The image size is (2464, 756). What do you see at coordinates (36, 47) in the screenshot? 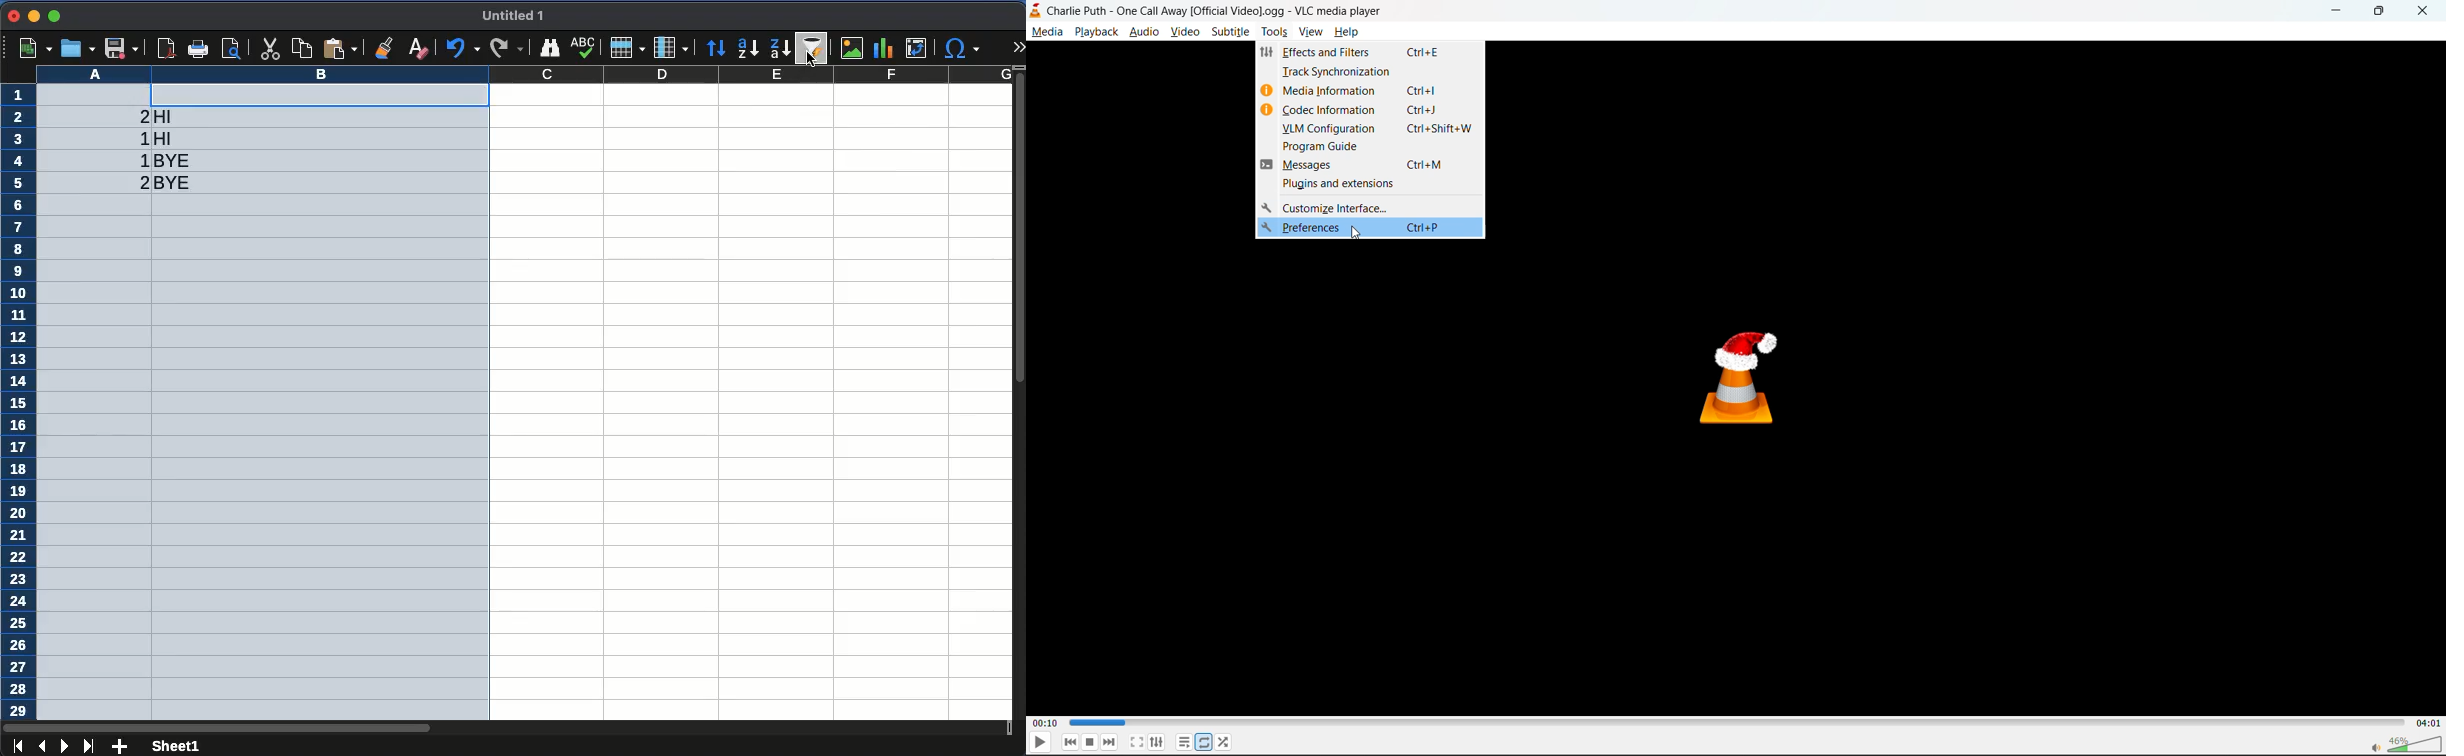
I see `new` at bounding box center [36, 47].